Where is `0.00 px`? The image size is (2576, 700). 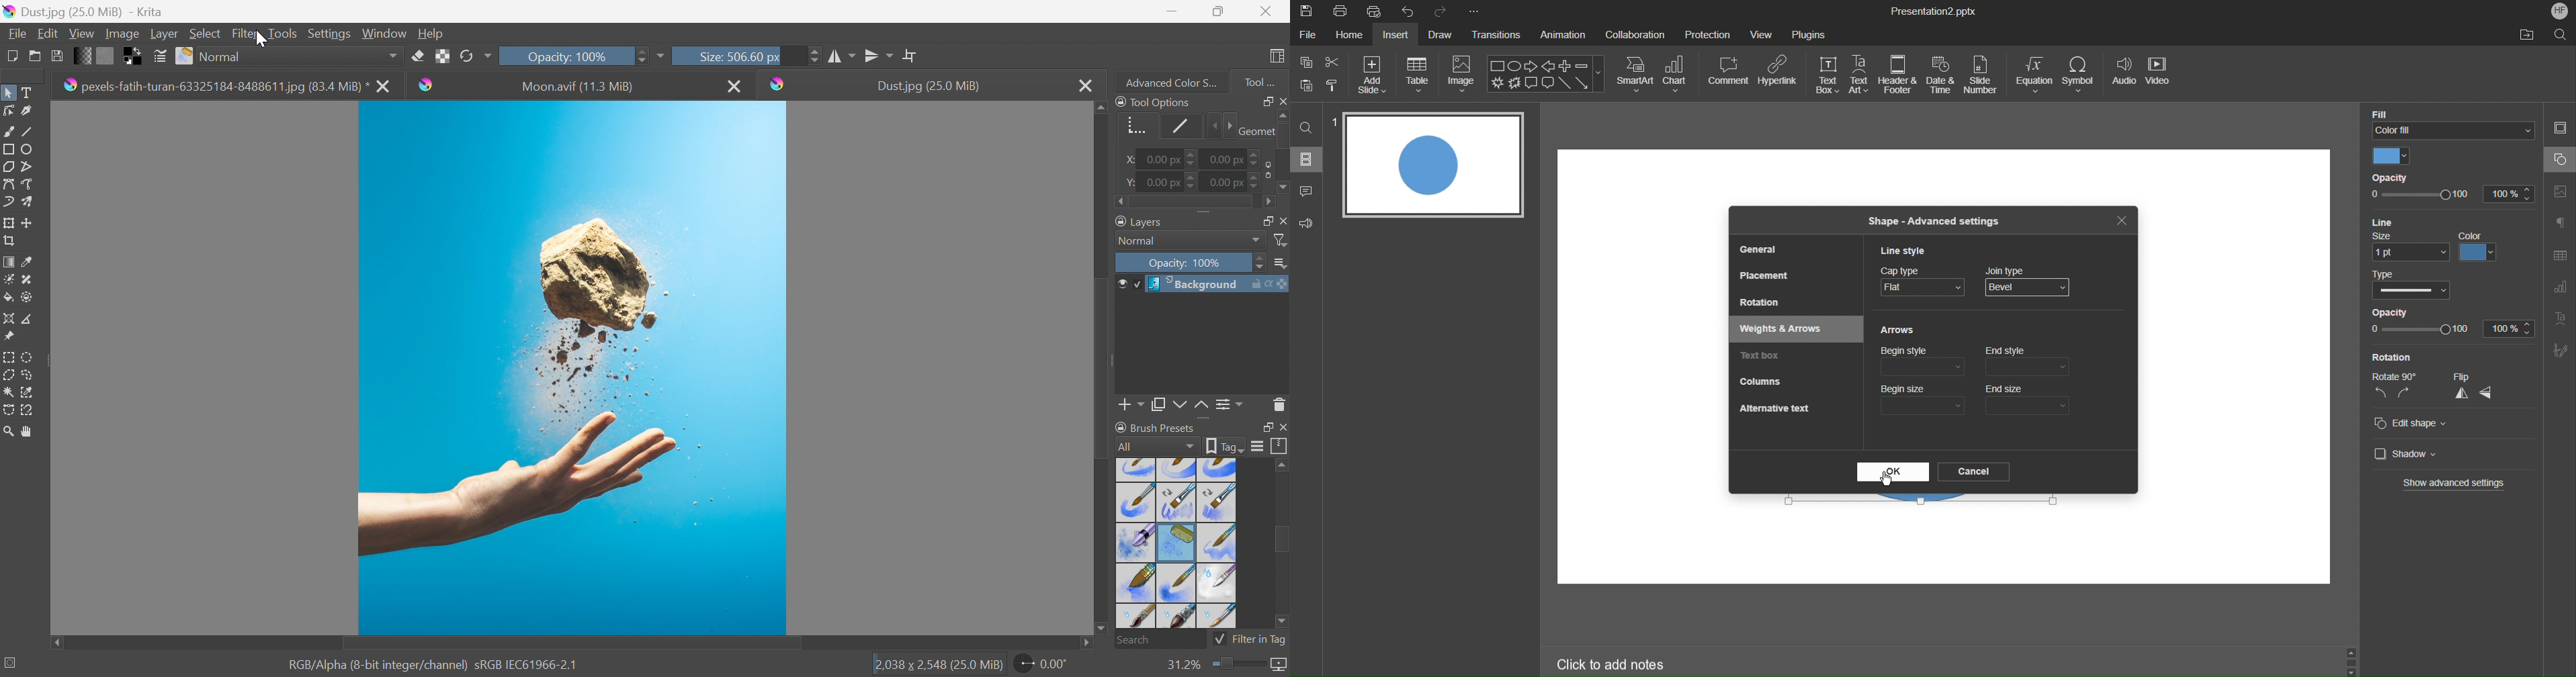
0.00 px is located at coordinates (1228, 158).